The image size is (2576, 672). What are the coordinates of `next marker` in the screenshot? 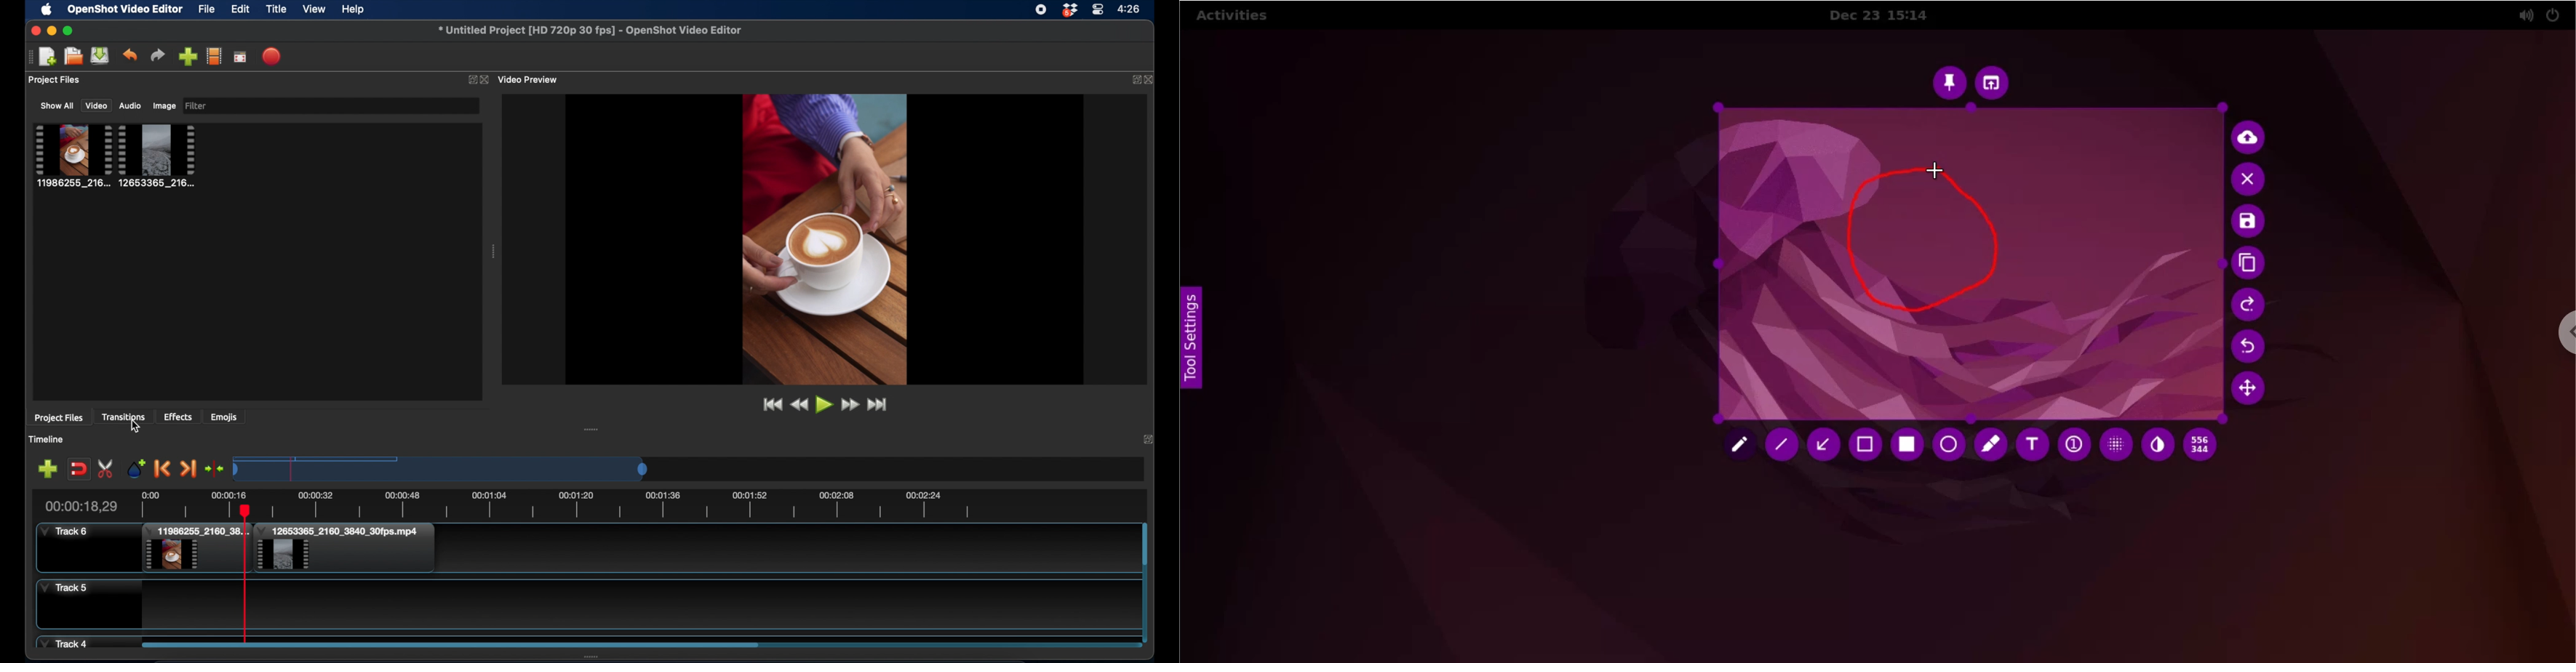 It's located at (188, 468).